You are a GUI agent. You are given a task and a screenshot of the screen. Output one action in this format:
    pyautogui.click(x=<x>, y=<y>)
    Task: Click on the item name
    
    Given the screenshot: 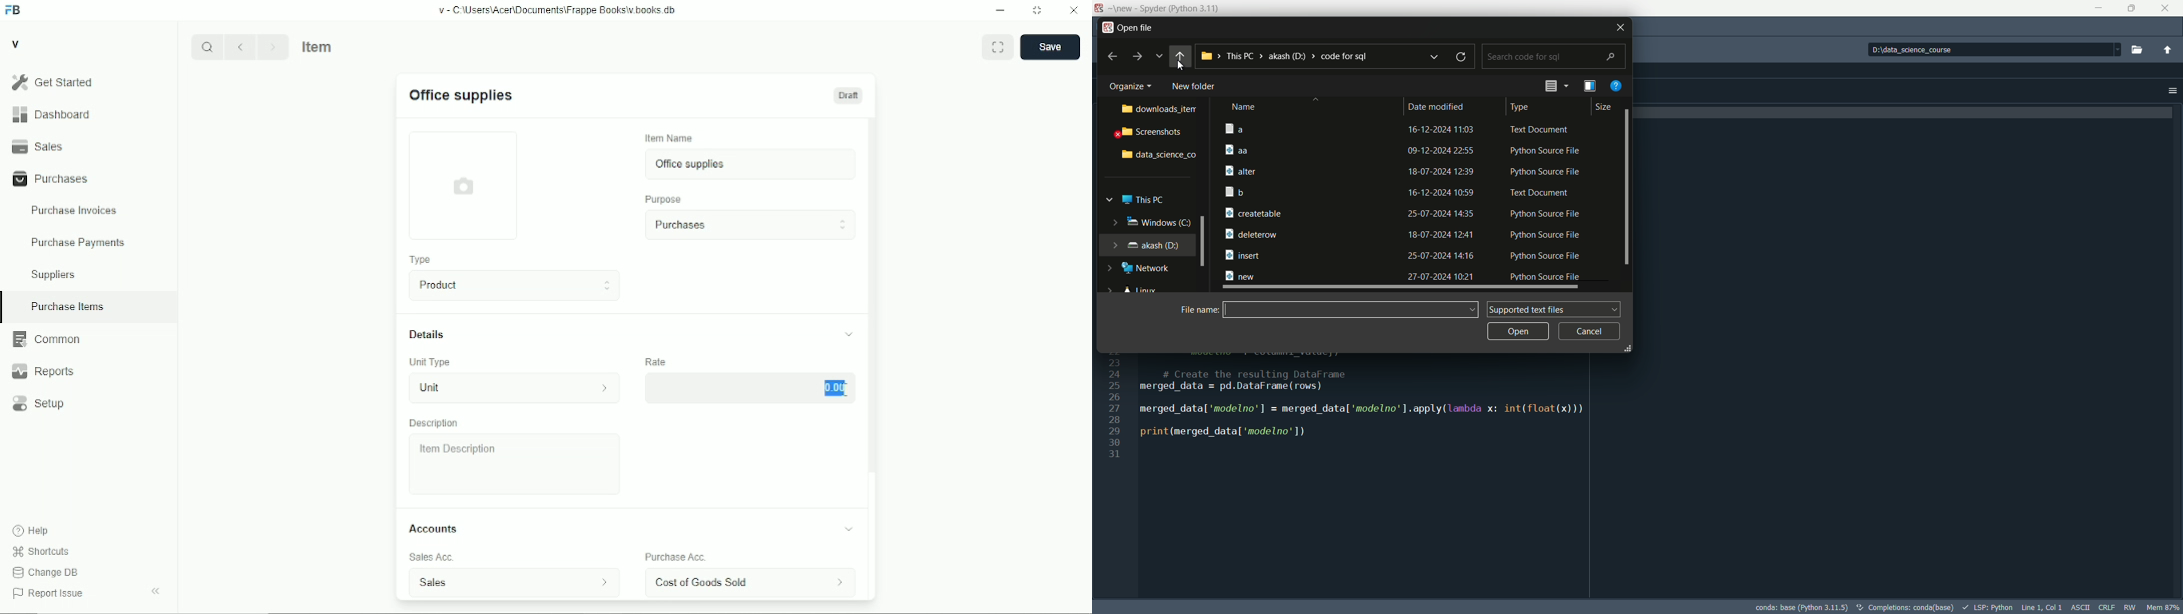 What is the action you would take?
    pyautogui.click(x=670, y=138)
    